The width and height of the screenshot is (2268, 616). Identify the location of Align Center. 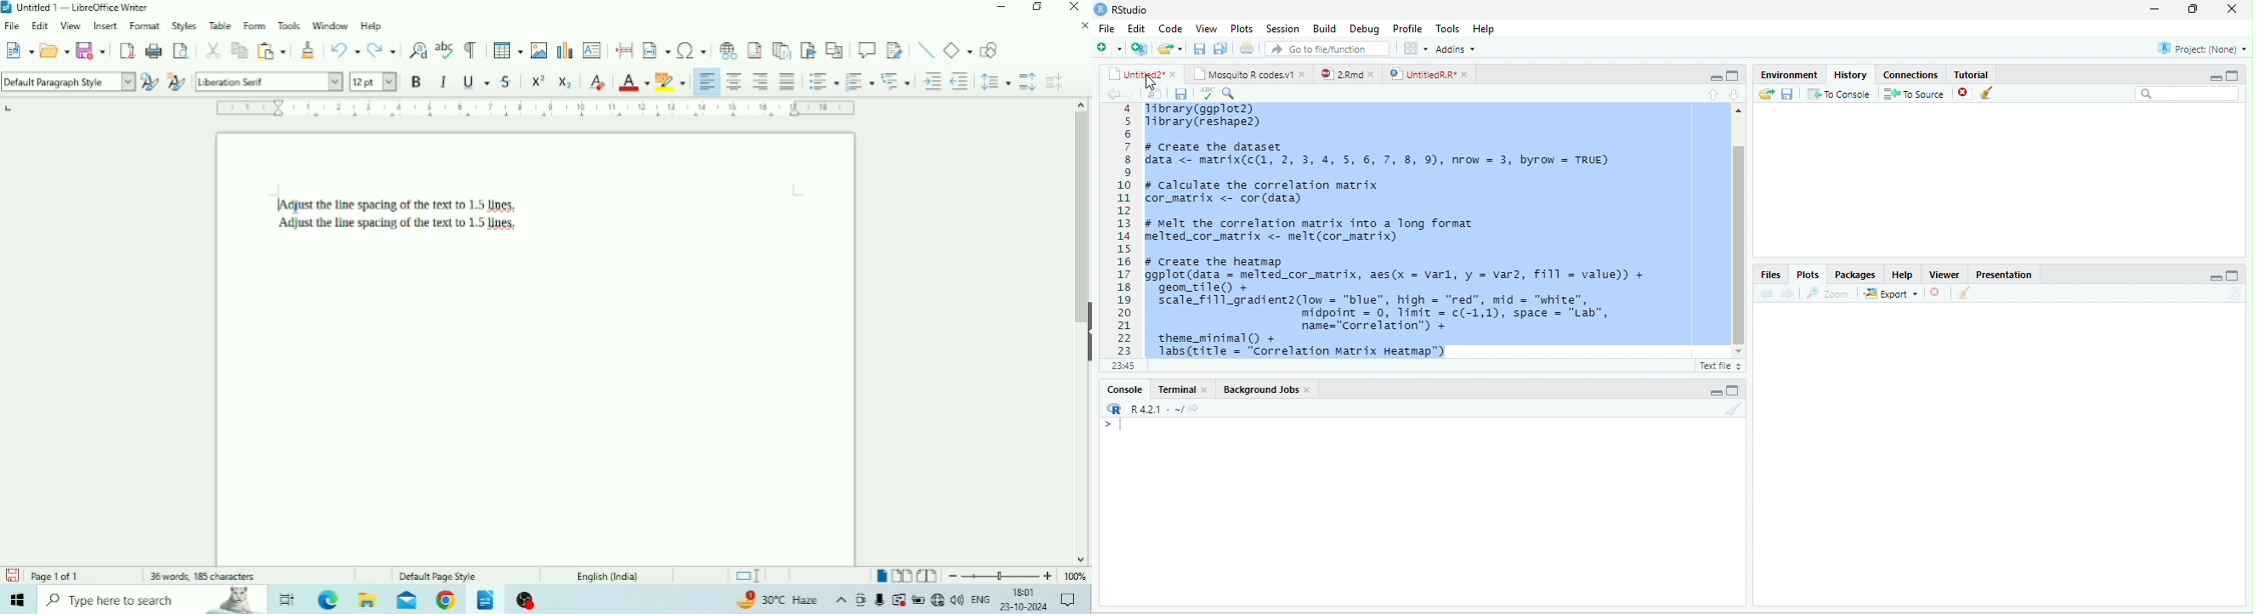
(734, 81).